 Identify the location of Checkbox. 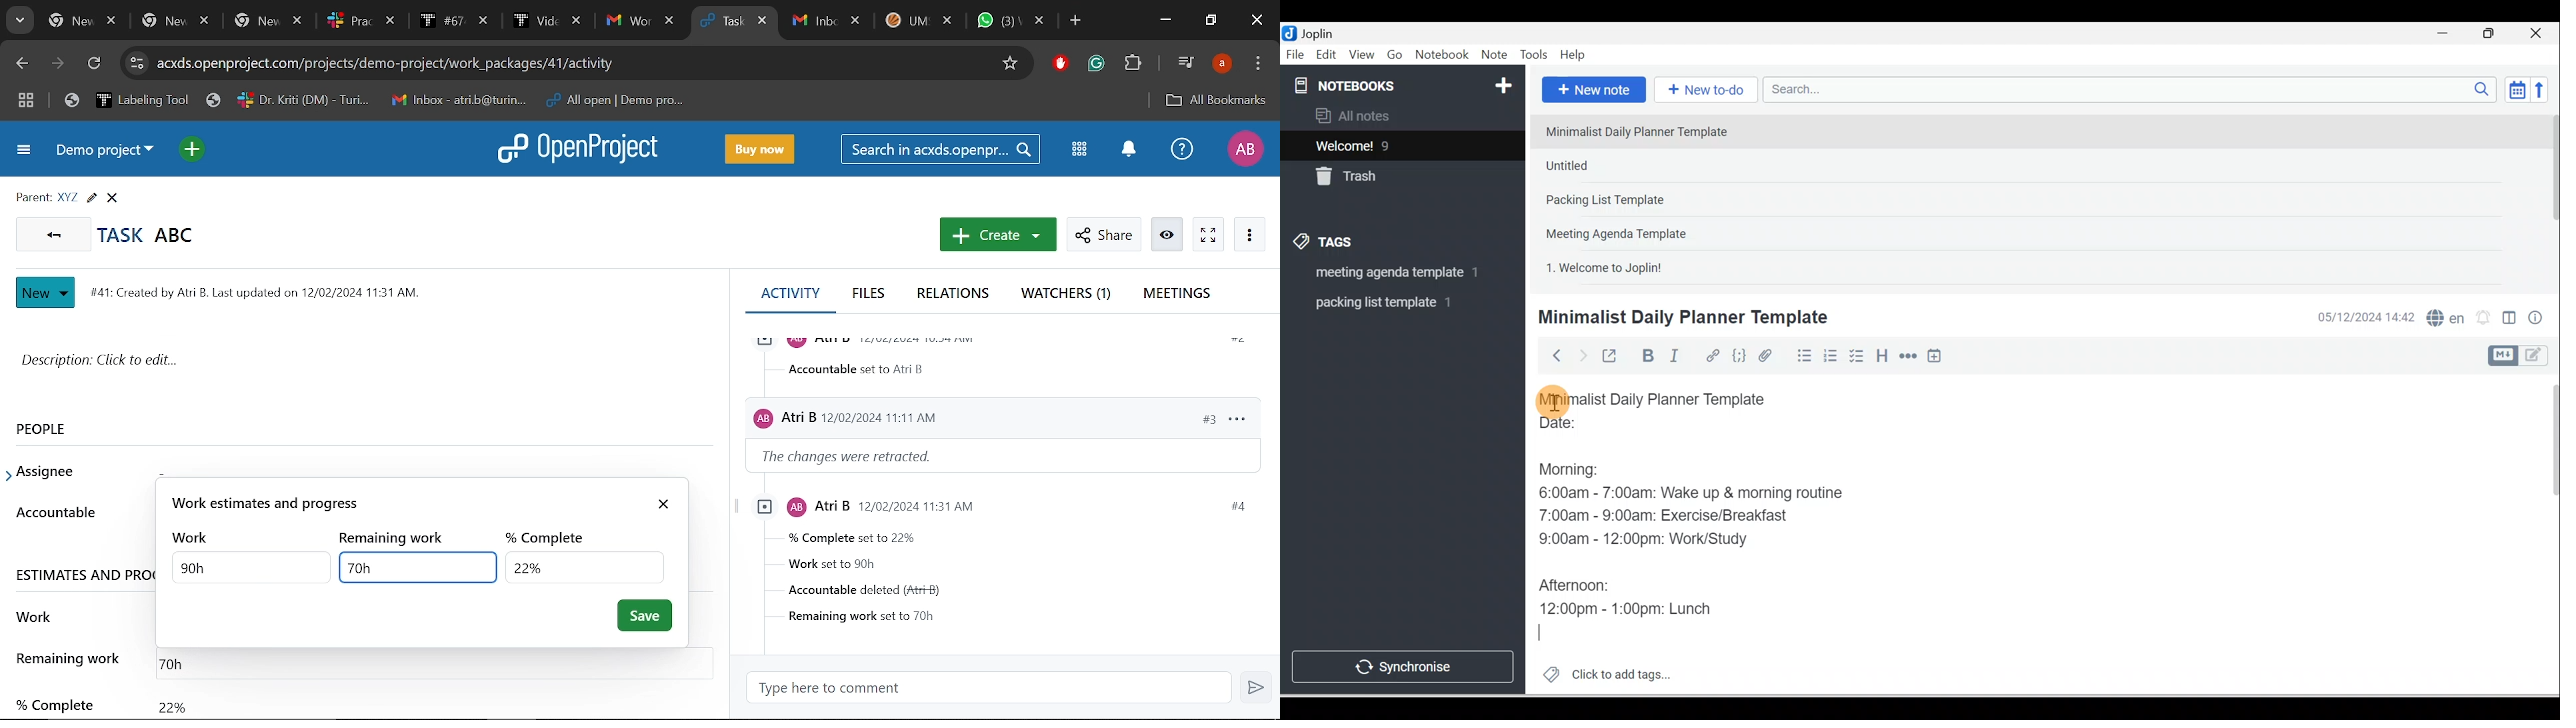
(1855, 356).